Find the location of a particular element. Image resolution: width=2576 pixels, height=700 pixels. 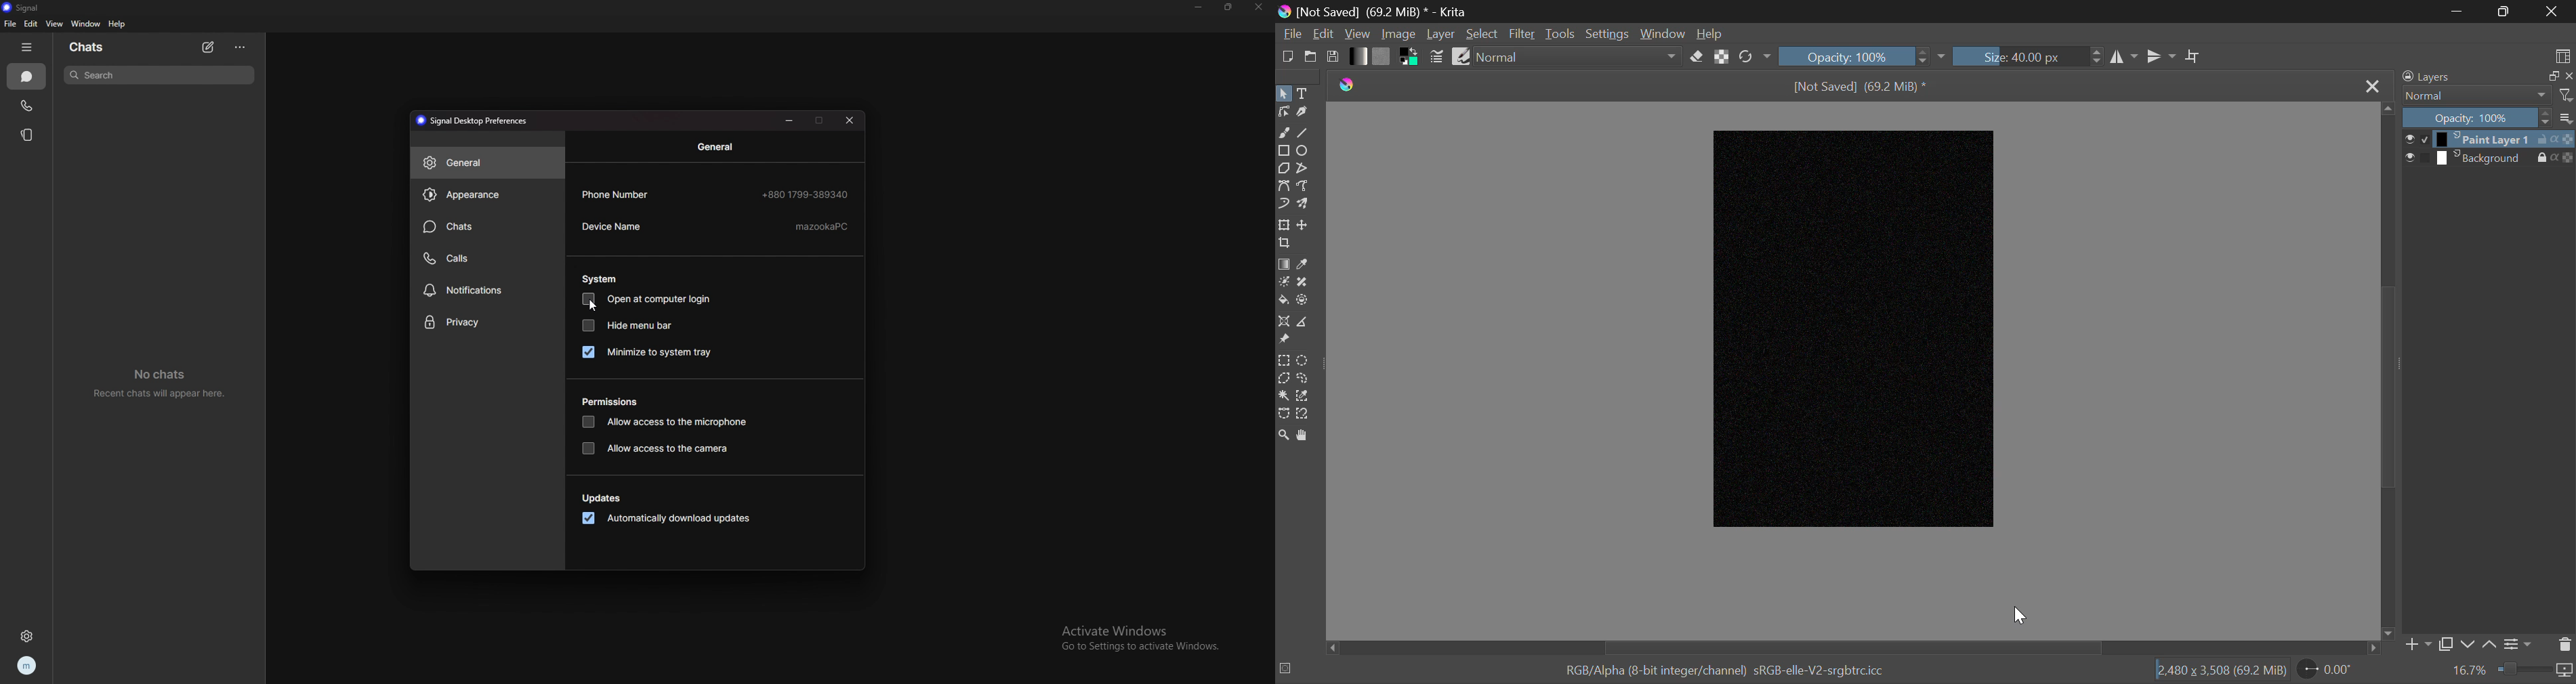

select is located at coordinates (2407, 157).